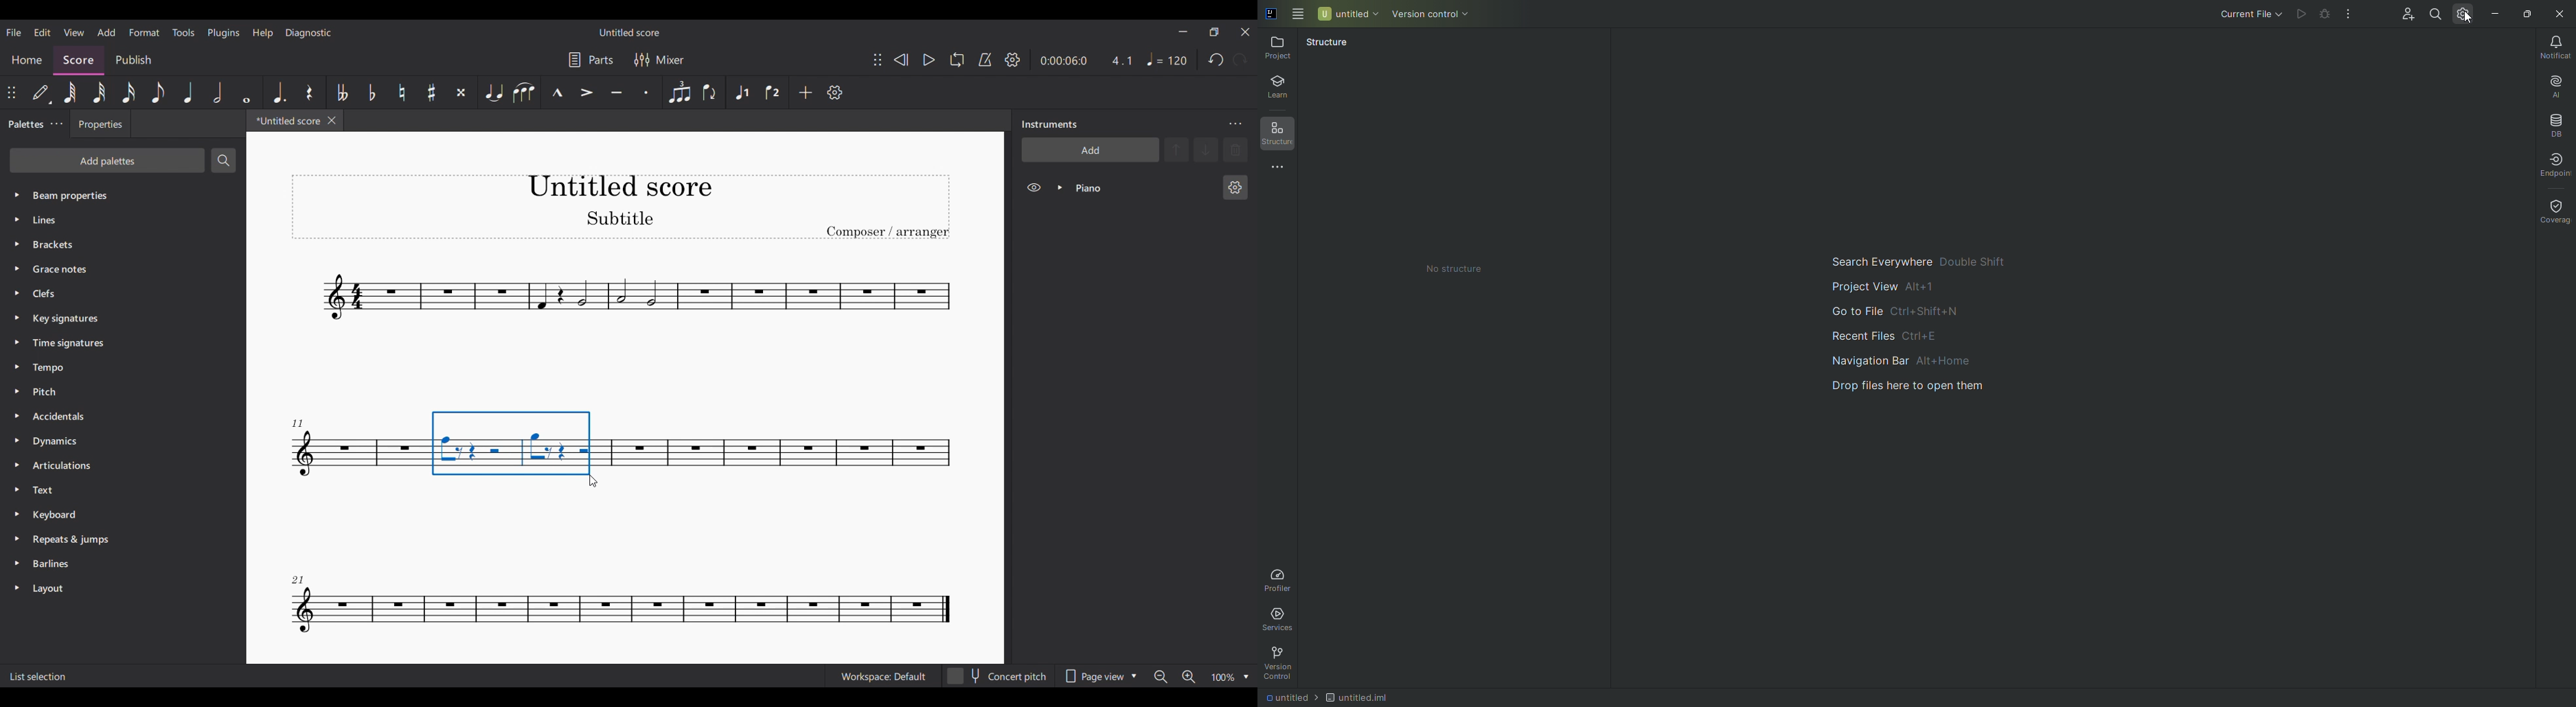 Image resolution: width=2576 pixels, height=728 pixels. I want to click on Minimize, so click(1184, 31).